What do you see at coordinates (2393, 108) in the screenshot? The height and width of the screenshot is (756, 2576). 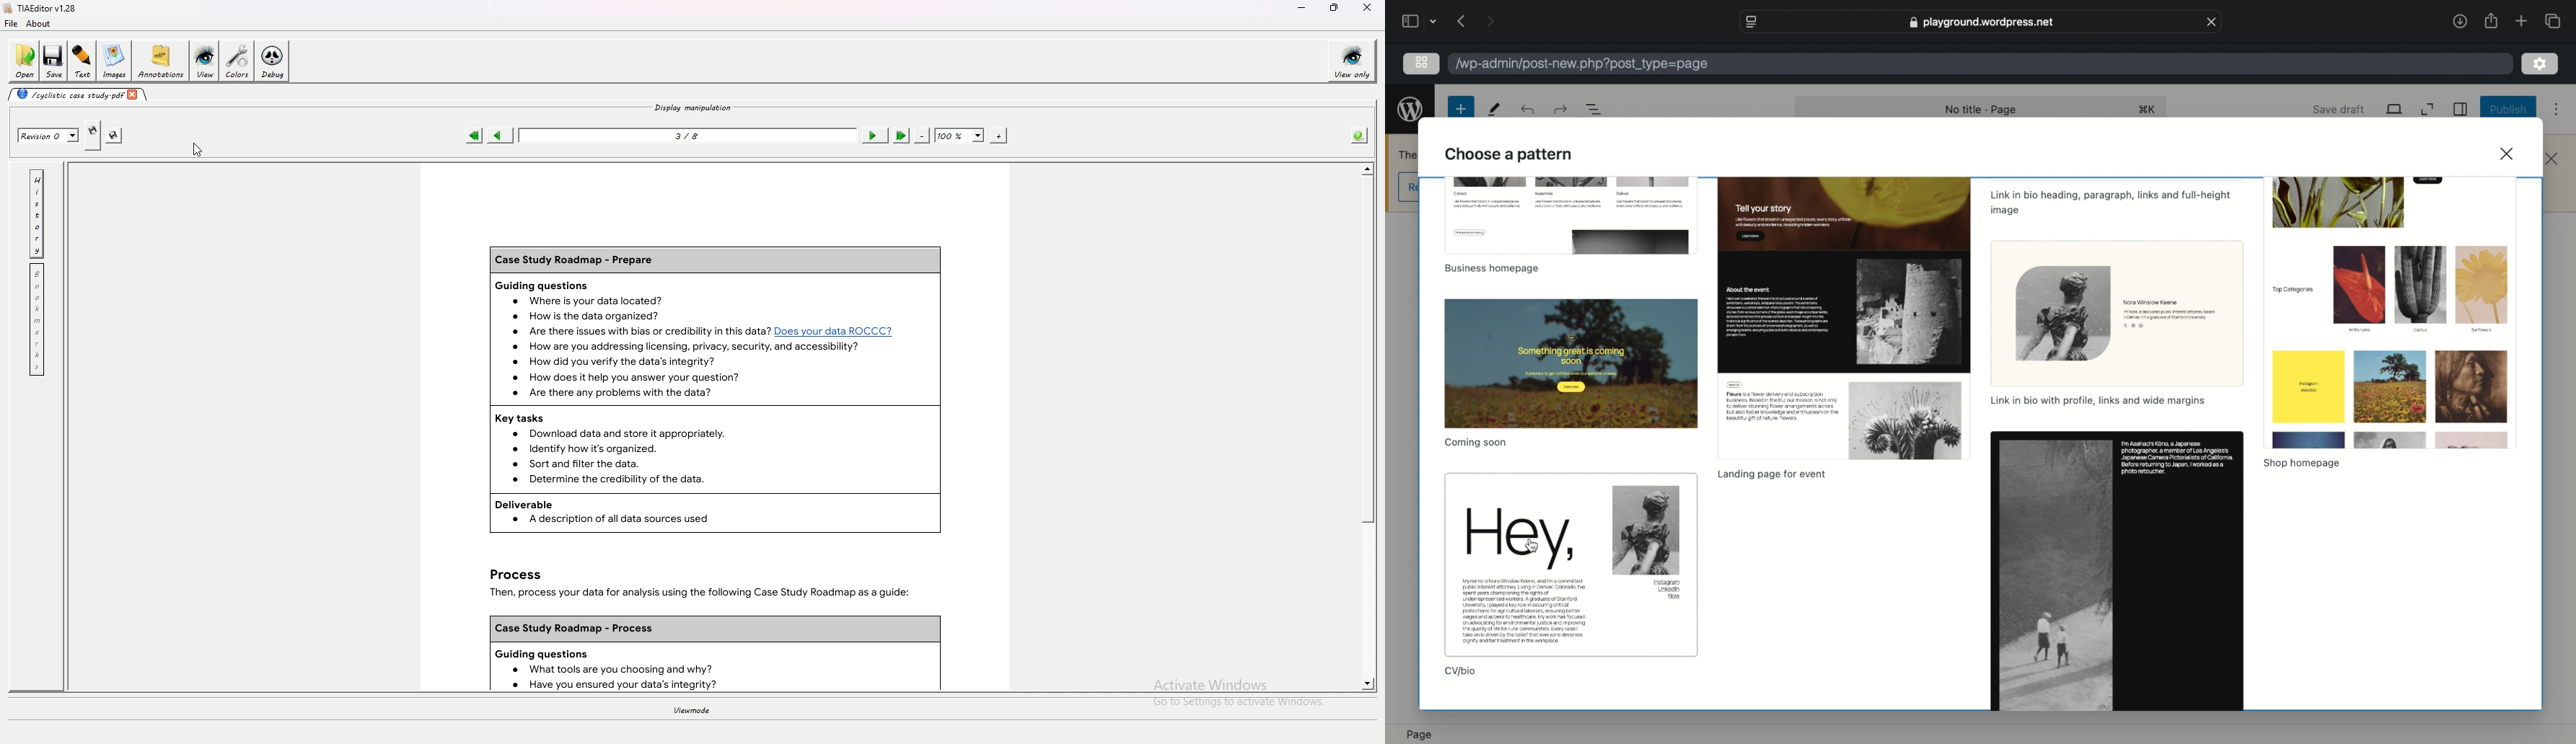 I see `view` at bounding box center [2393, 108].